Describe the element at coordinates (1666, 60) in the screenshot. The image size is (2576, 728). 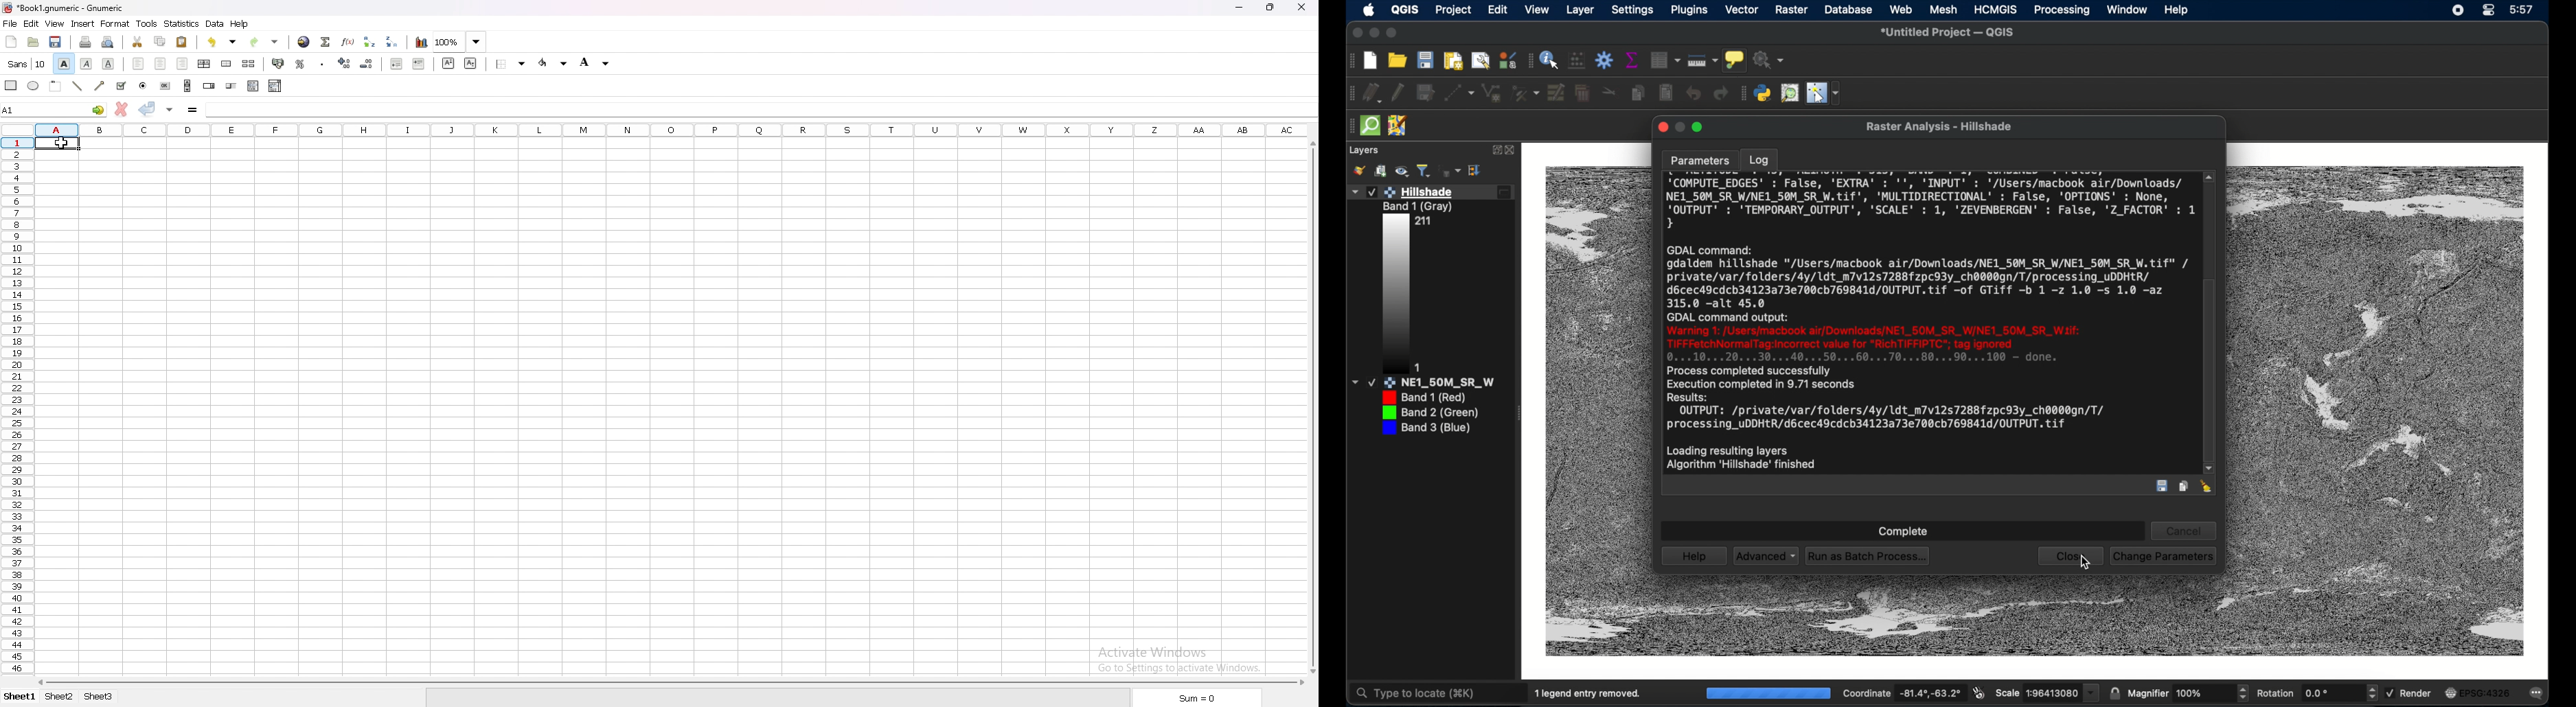
I see `` at that location.